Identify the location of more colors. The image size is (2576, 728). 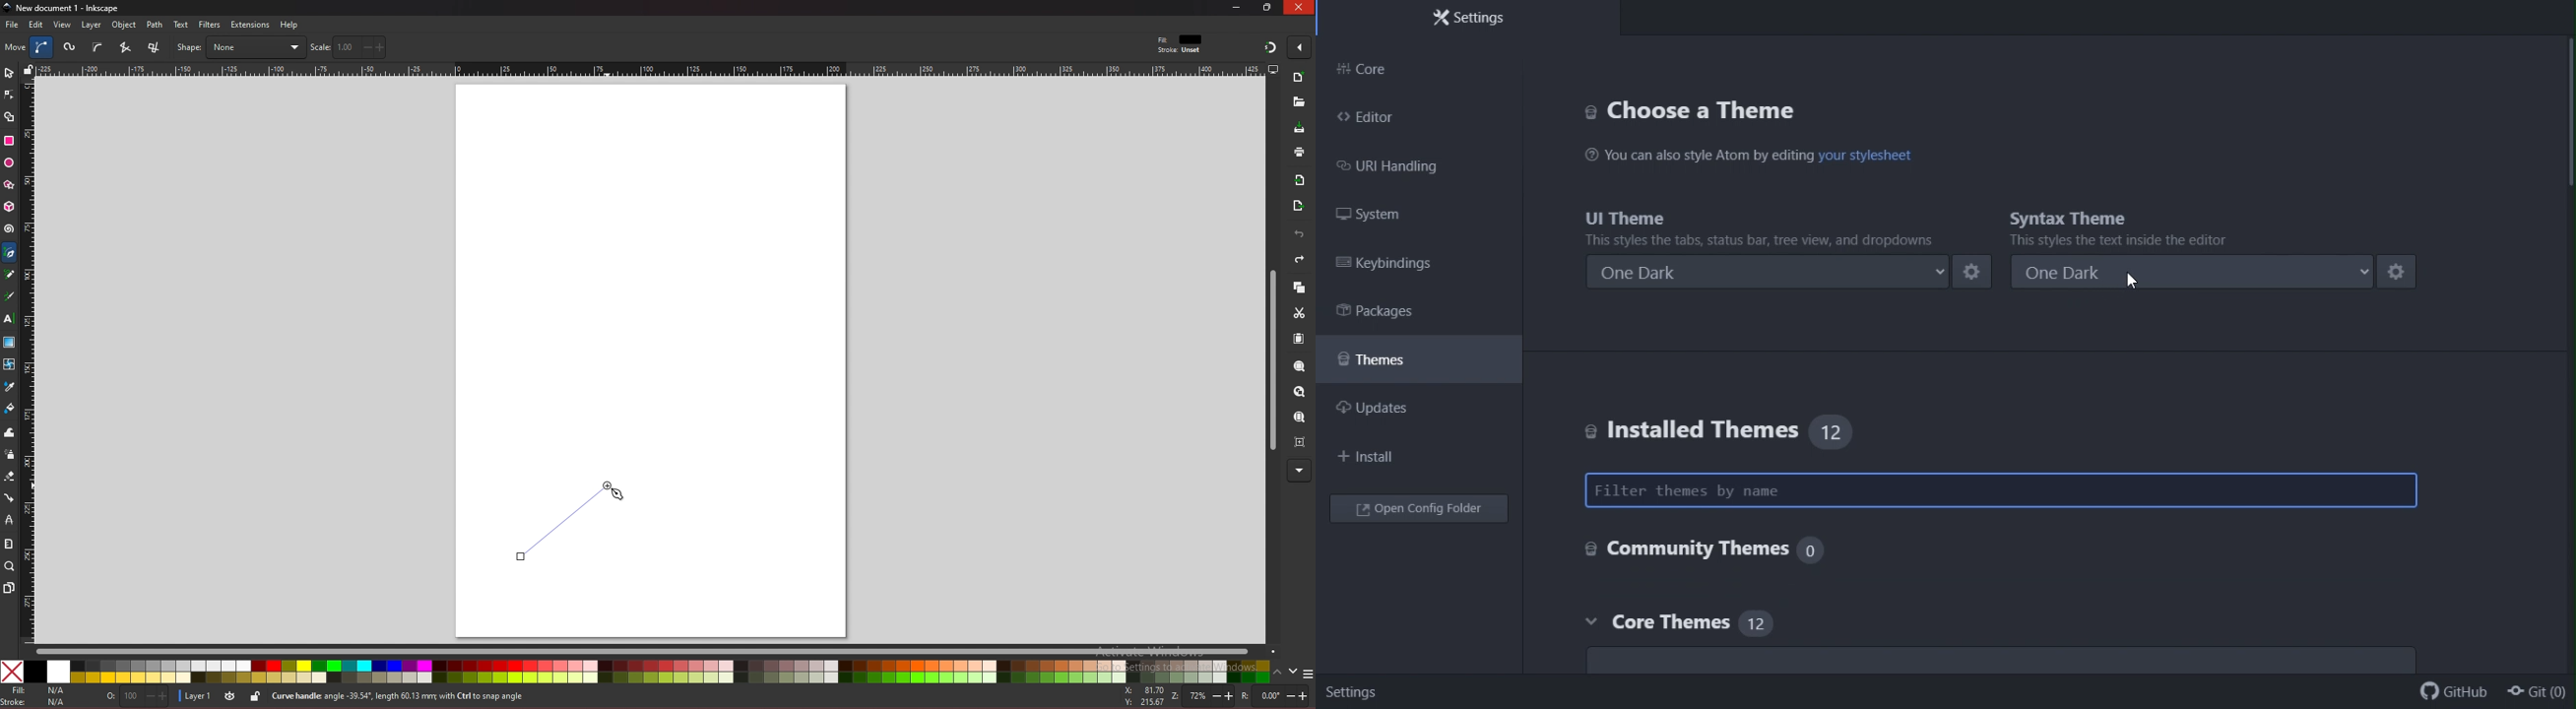
(1308, 675).